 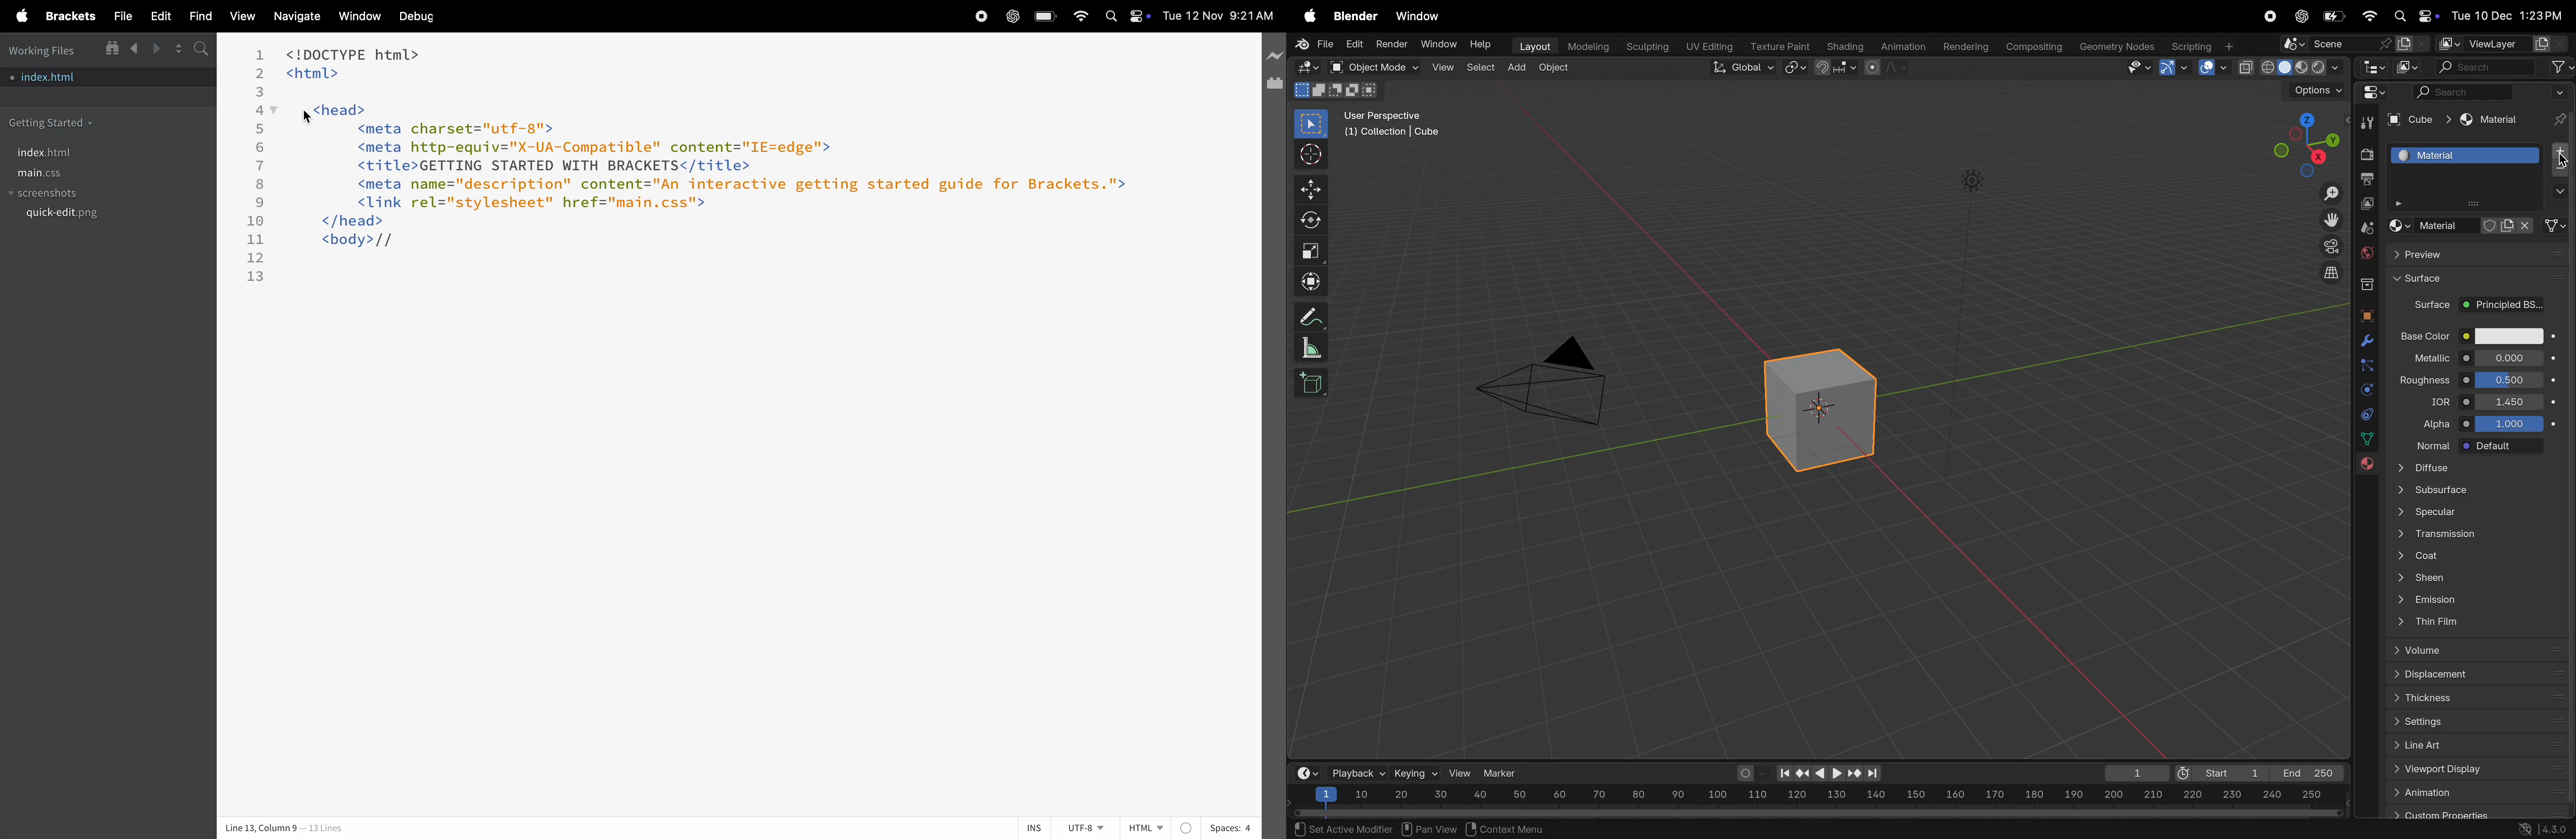 I want to click on split editor, so click(x=176, y=49).